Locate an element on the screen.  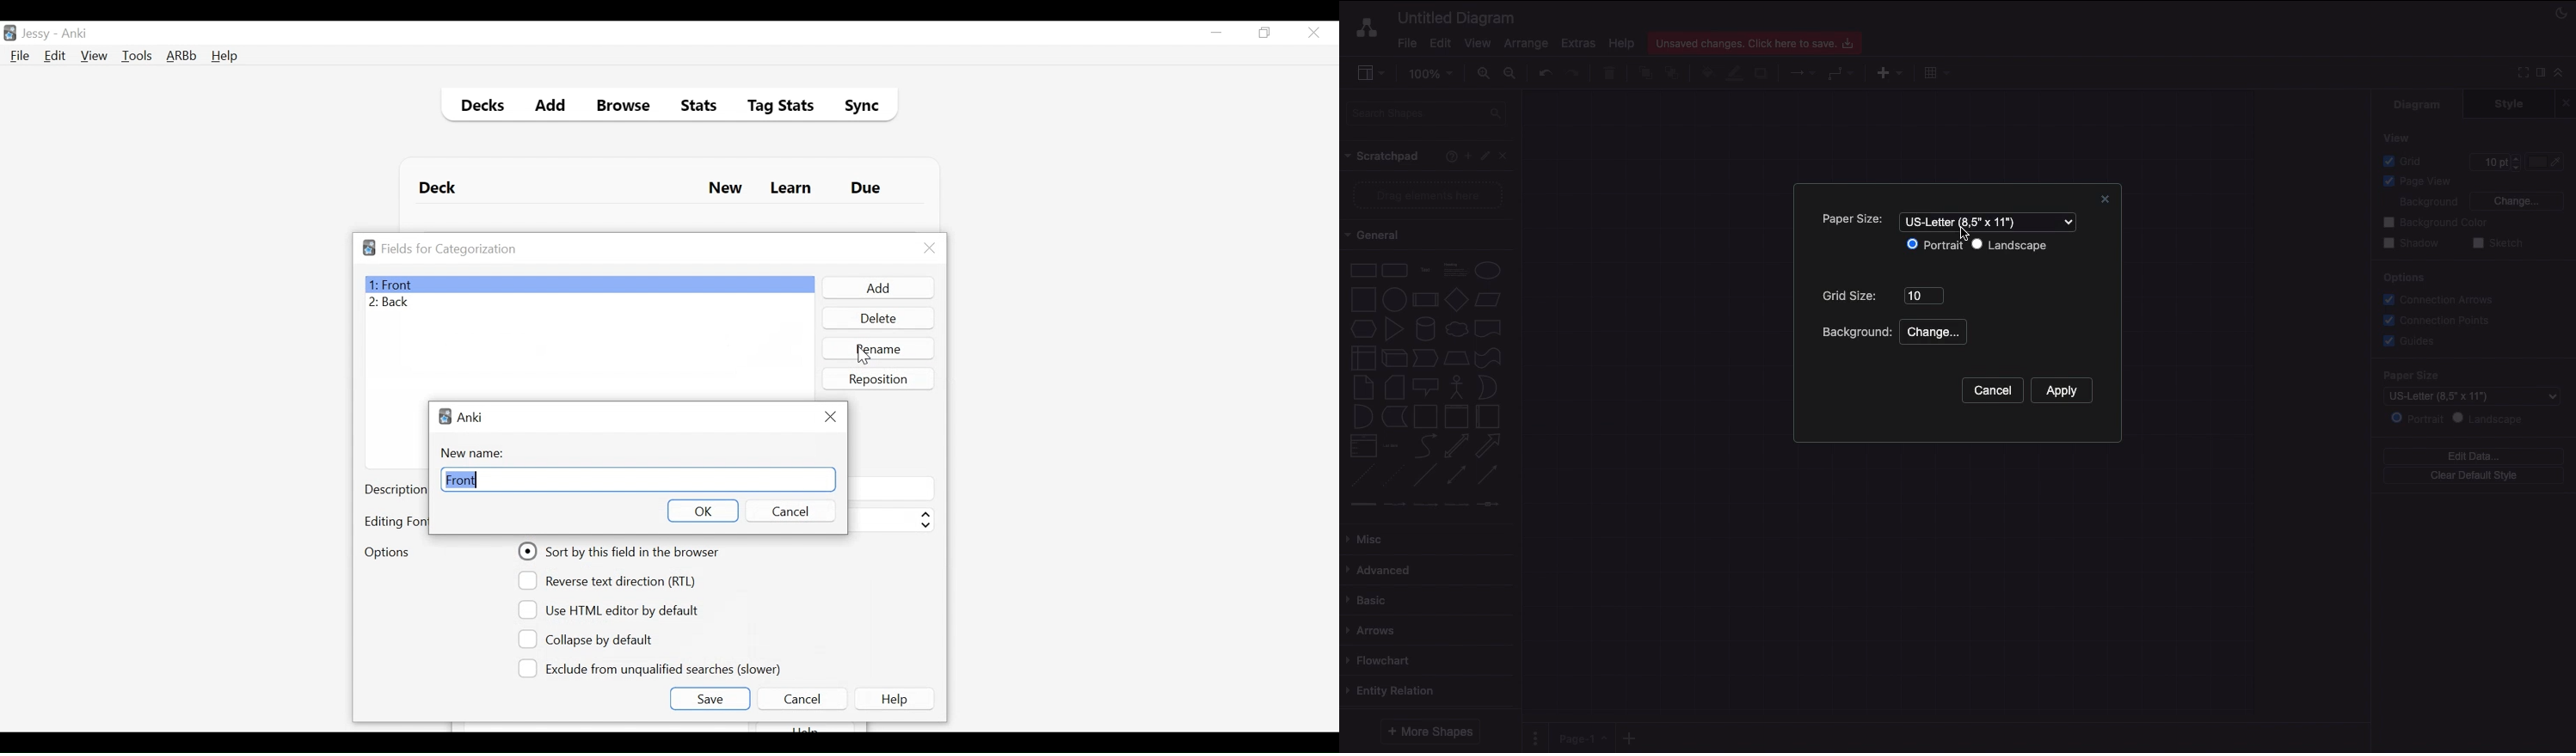
Grid is located at coordinates (2407, 161).